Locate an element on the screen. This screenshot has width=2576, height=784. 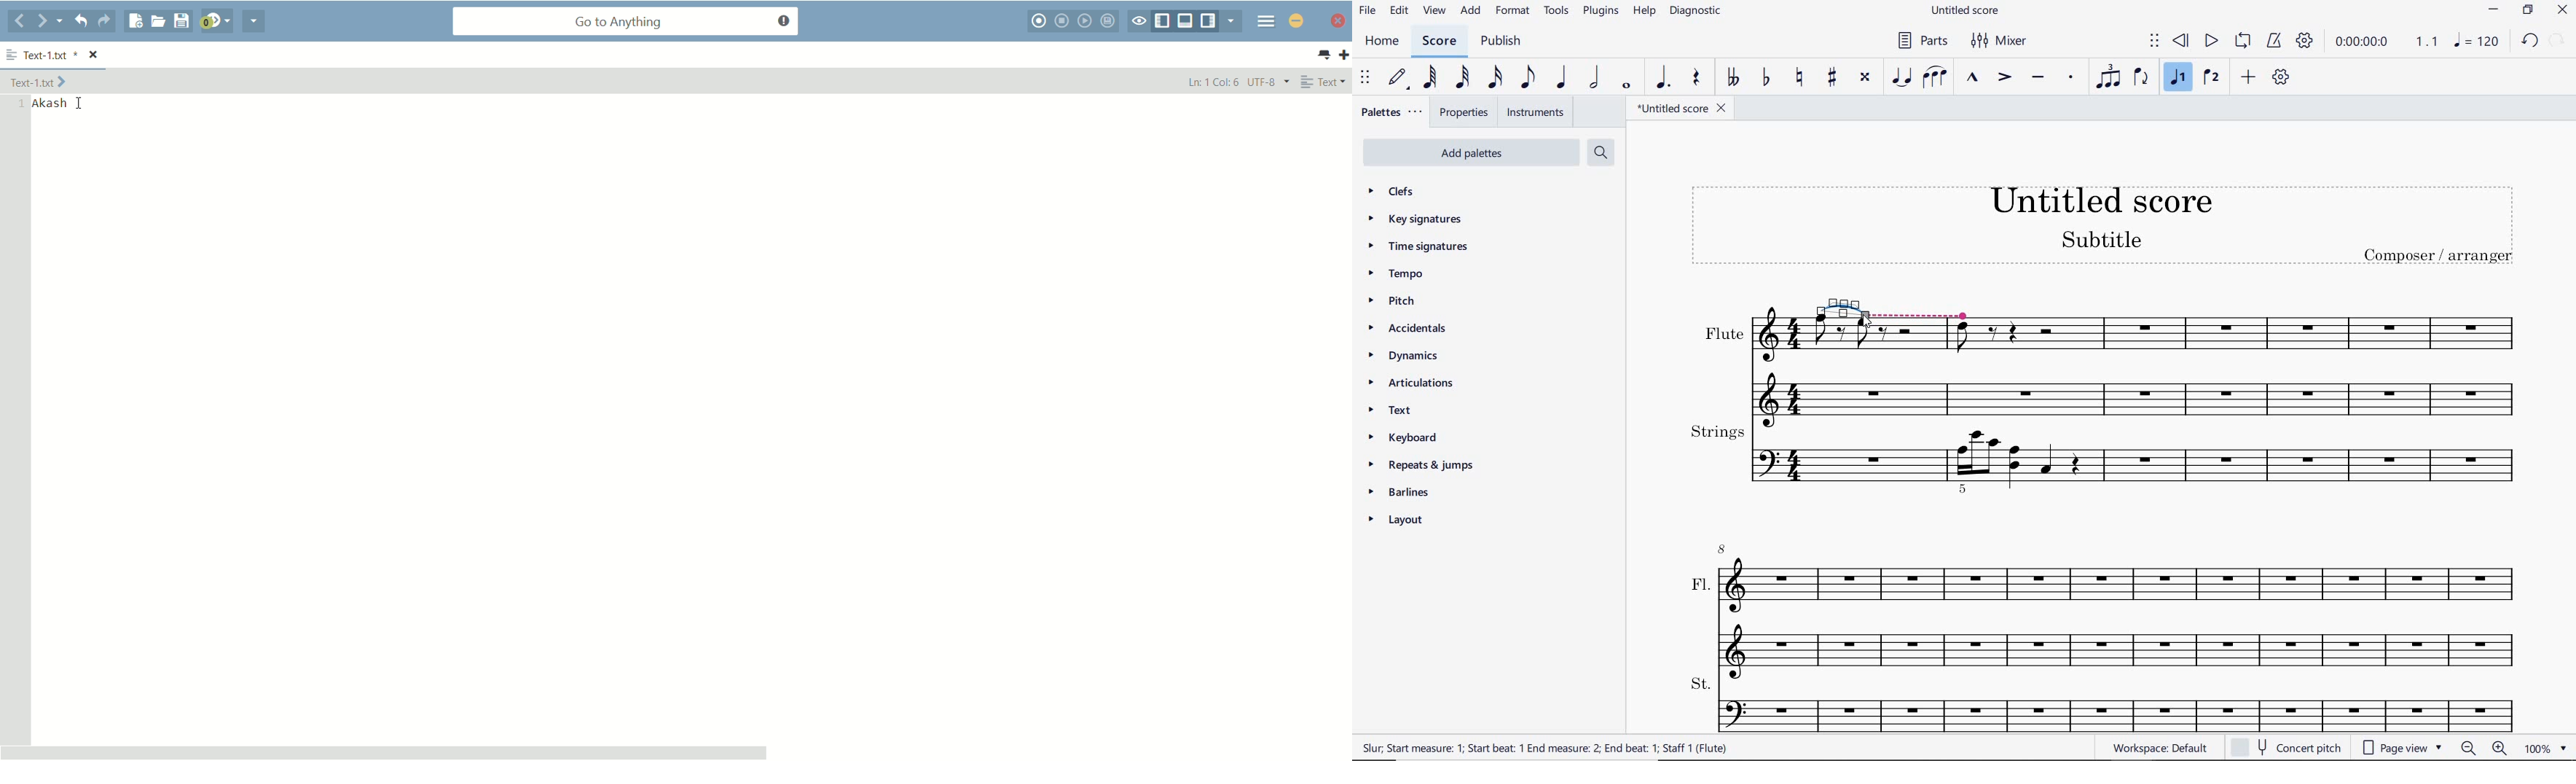
show specific sidebar/tab is located at coordinates (1235, 21).